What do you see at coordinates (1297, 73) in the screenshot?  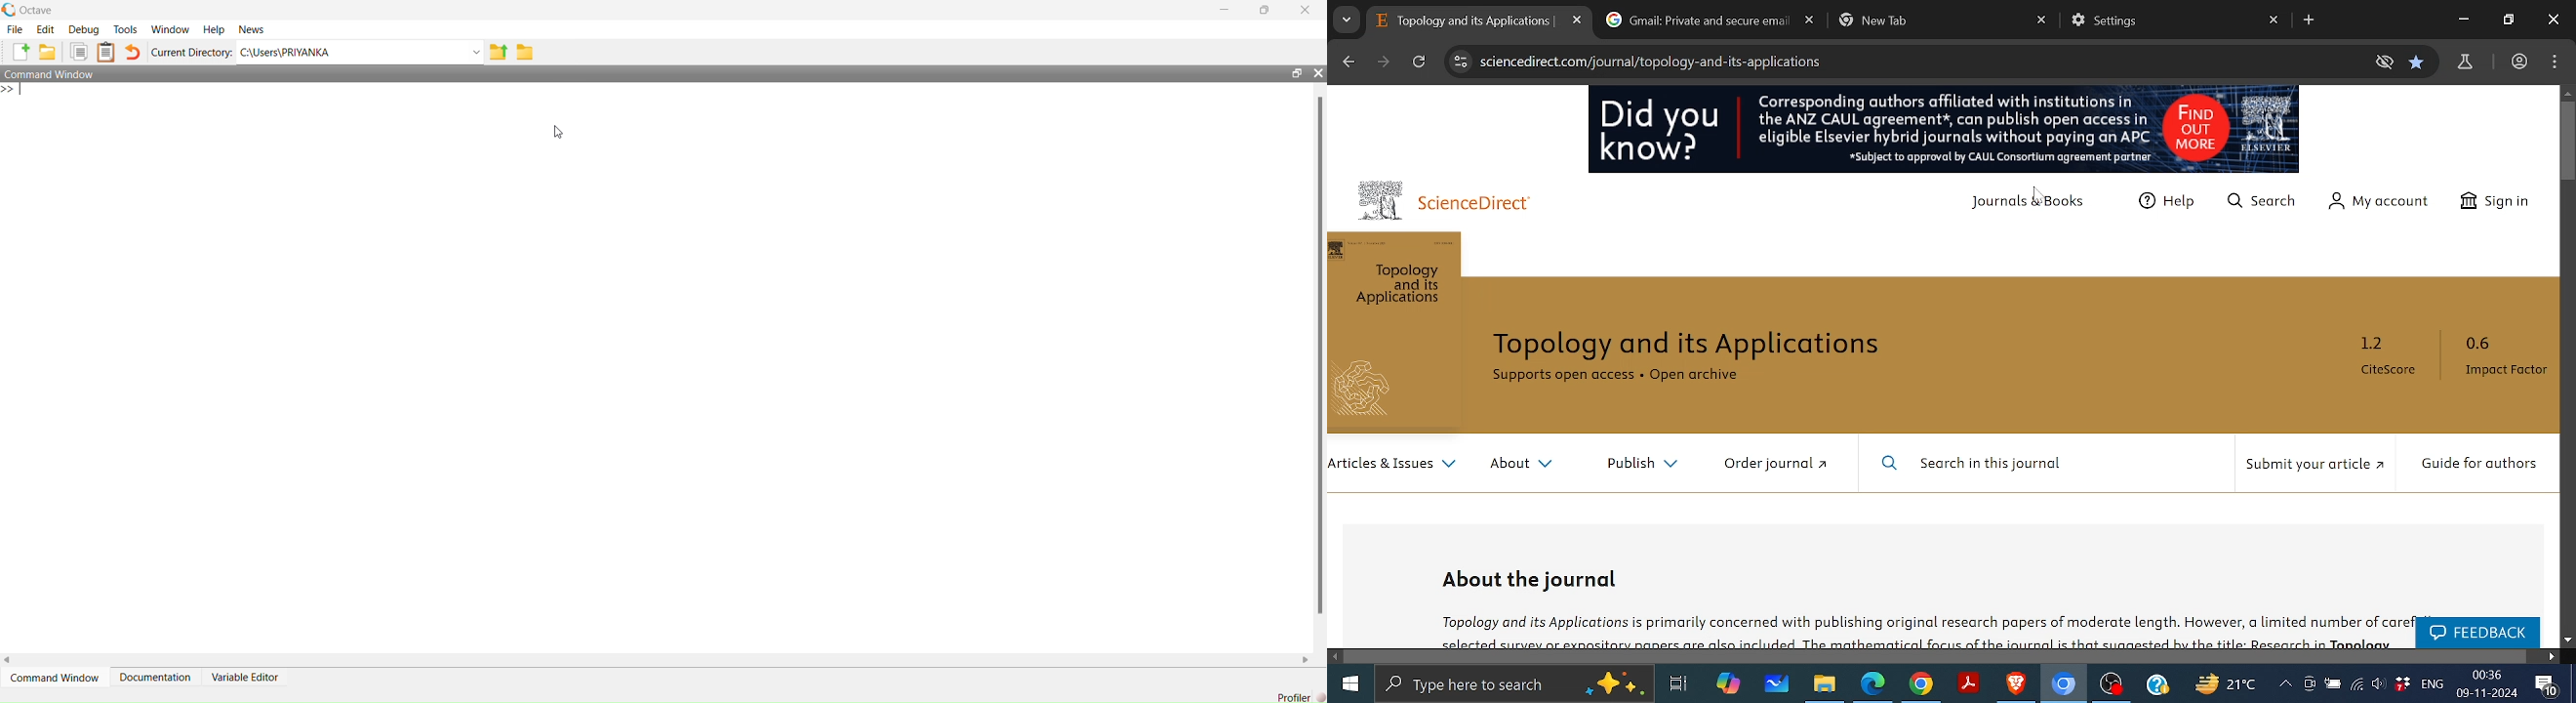 I see `restore` at bounding box center [1297, 73].